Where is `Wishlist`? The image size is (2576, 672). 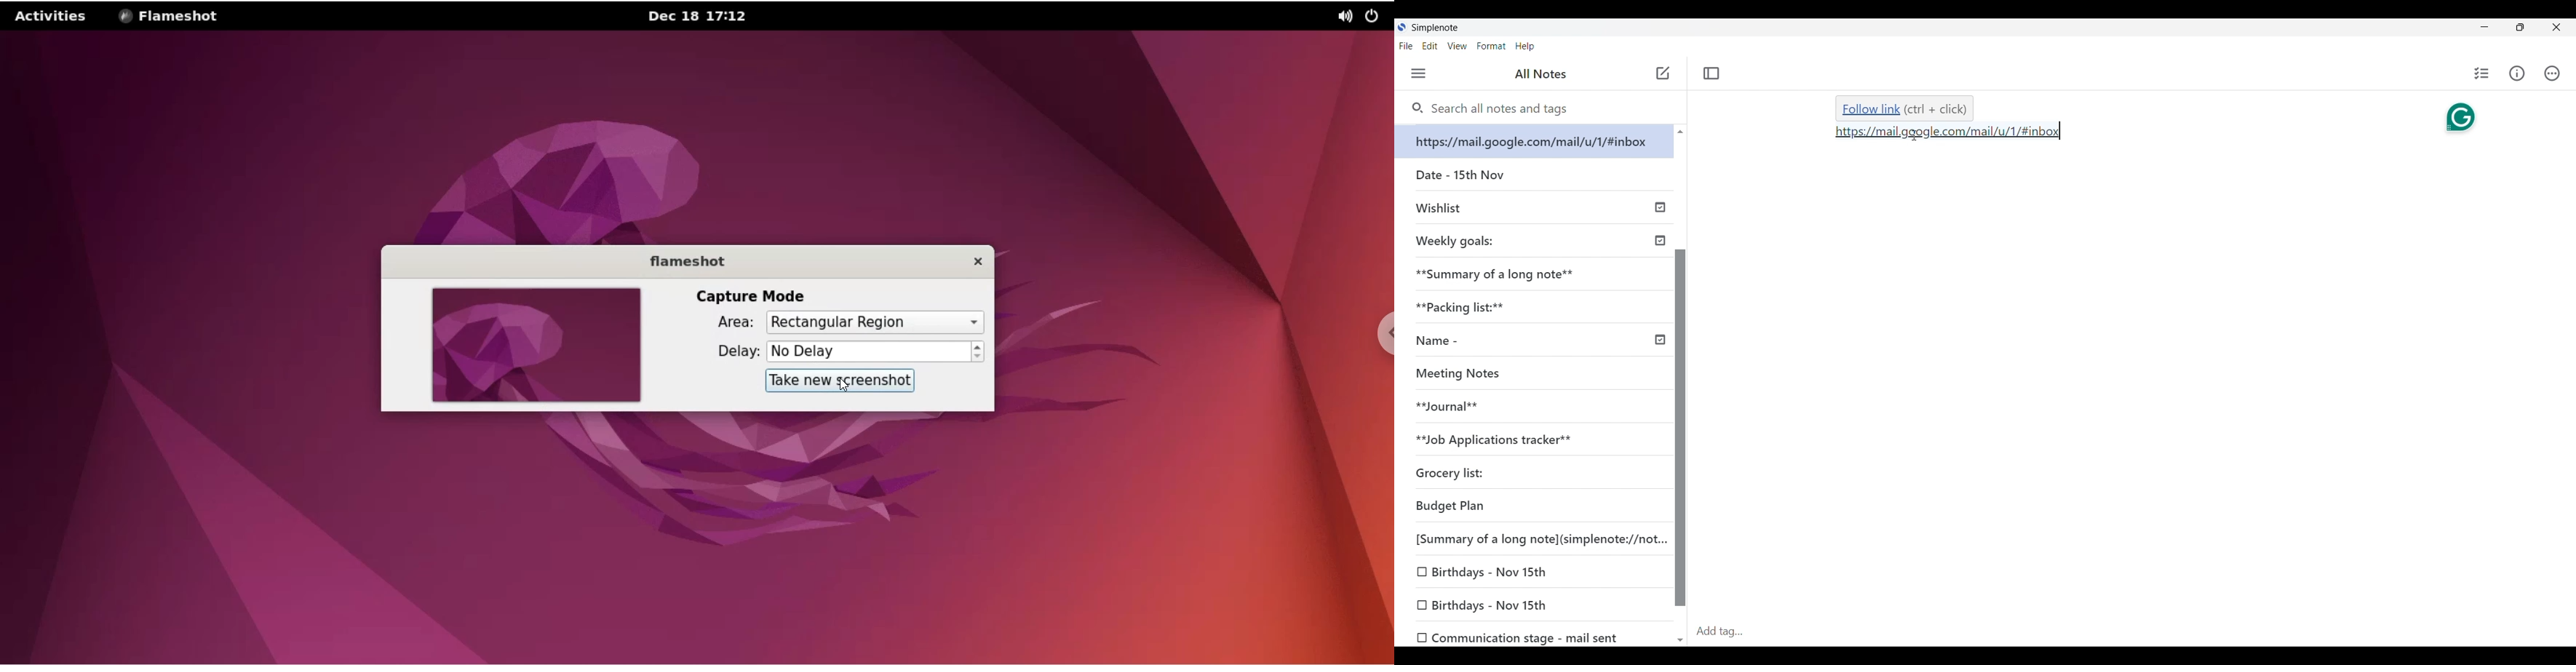 Wishlist is located at coordinates (1439, 207).